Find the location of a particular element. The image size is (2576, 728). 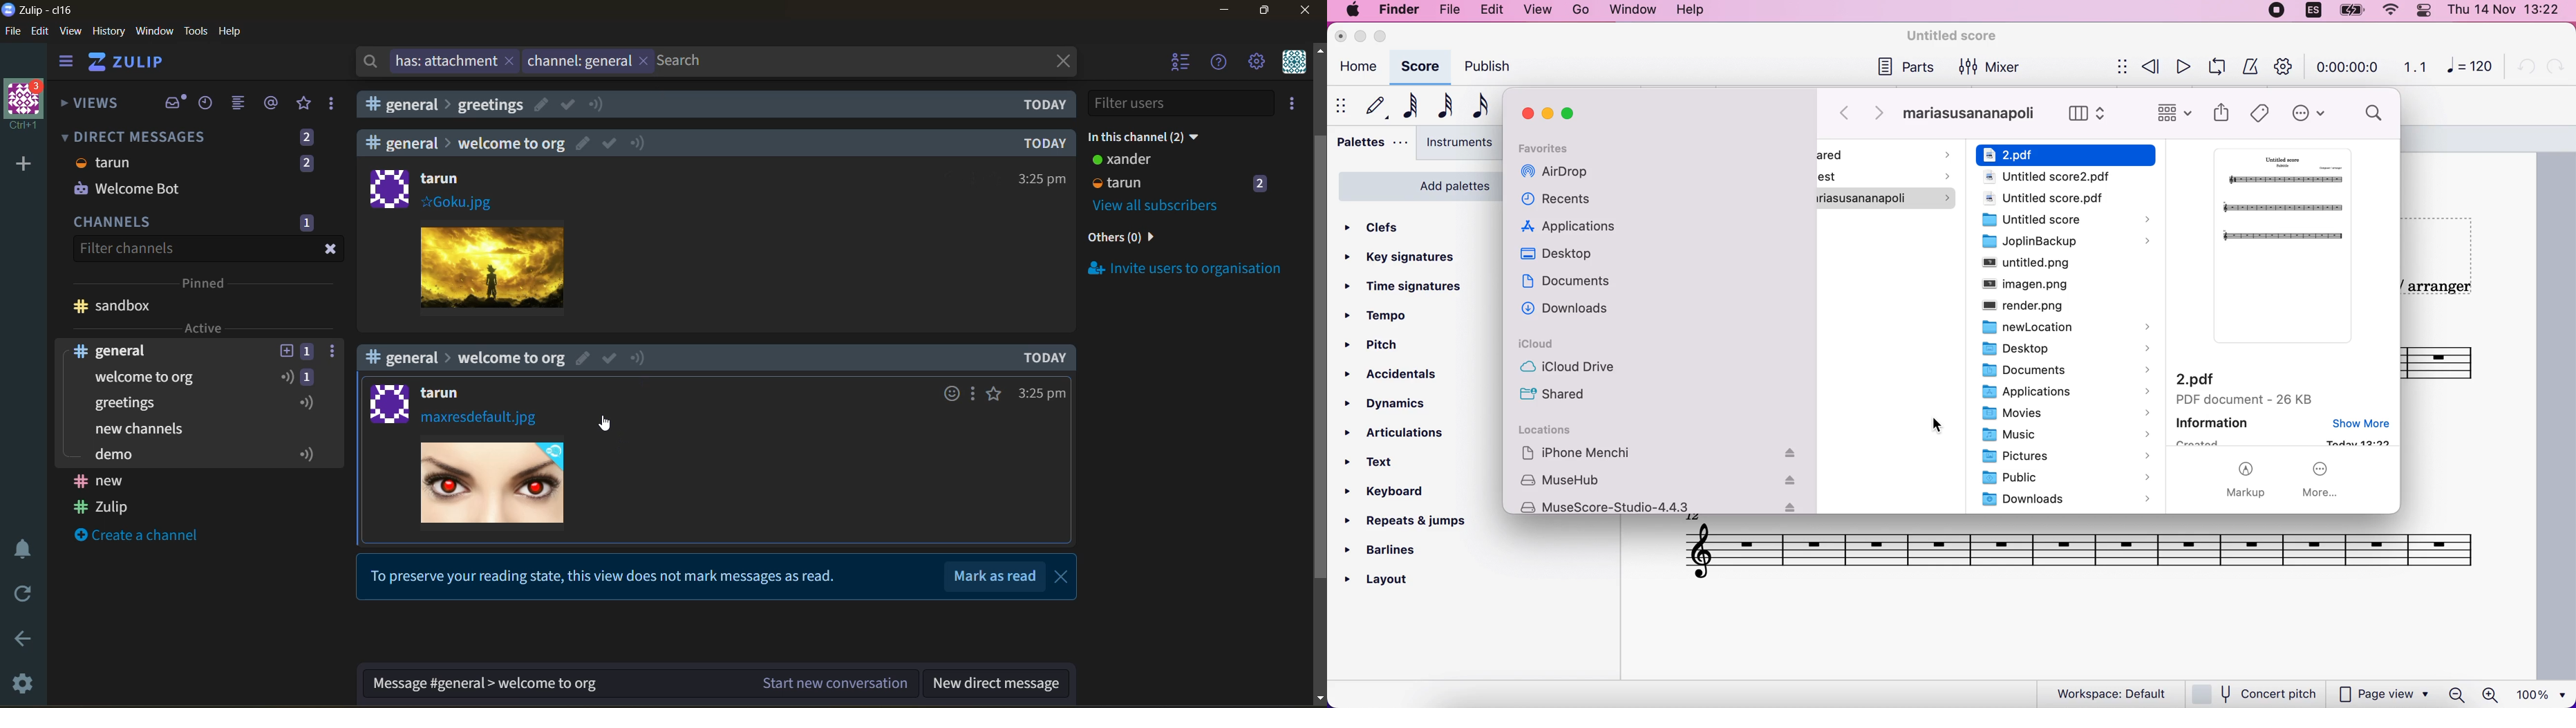

close is located at coordinates (1343, 37).